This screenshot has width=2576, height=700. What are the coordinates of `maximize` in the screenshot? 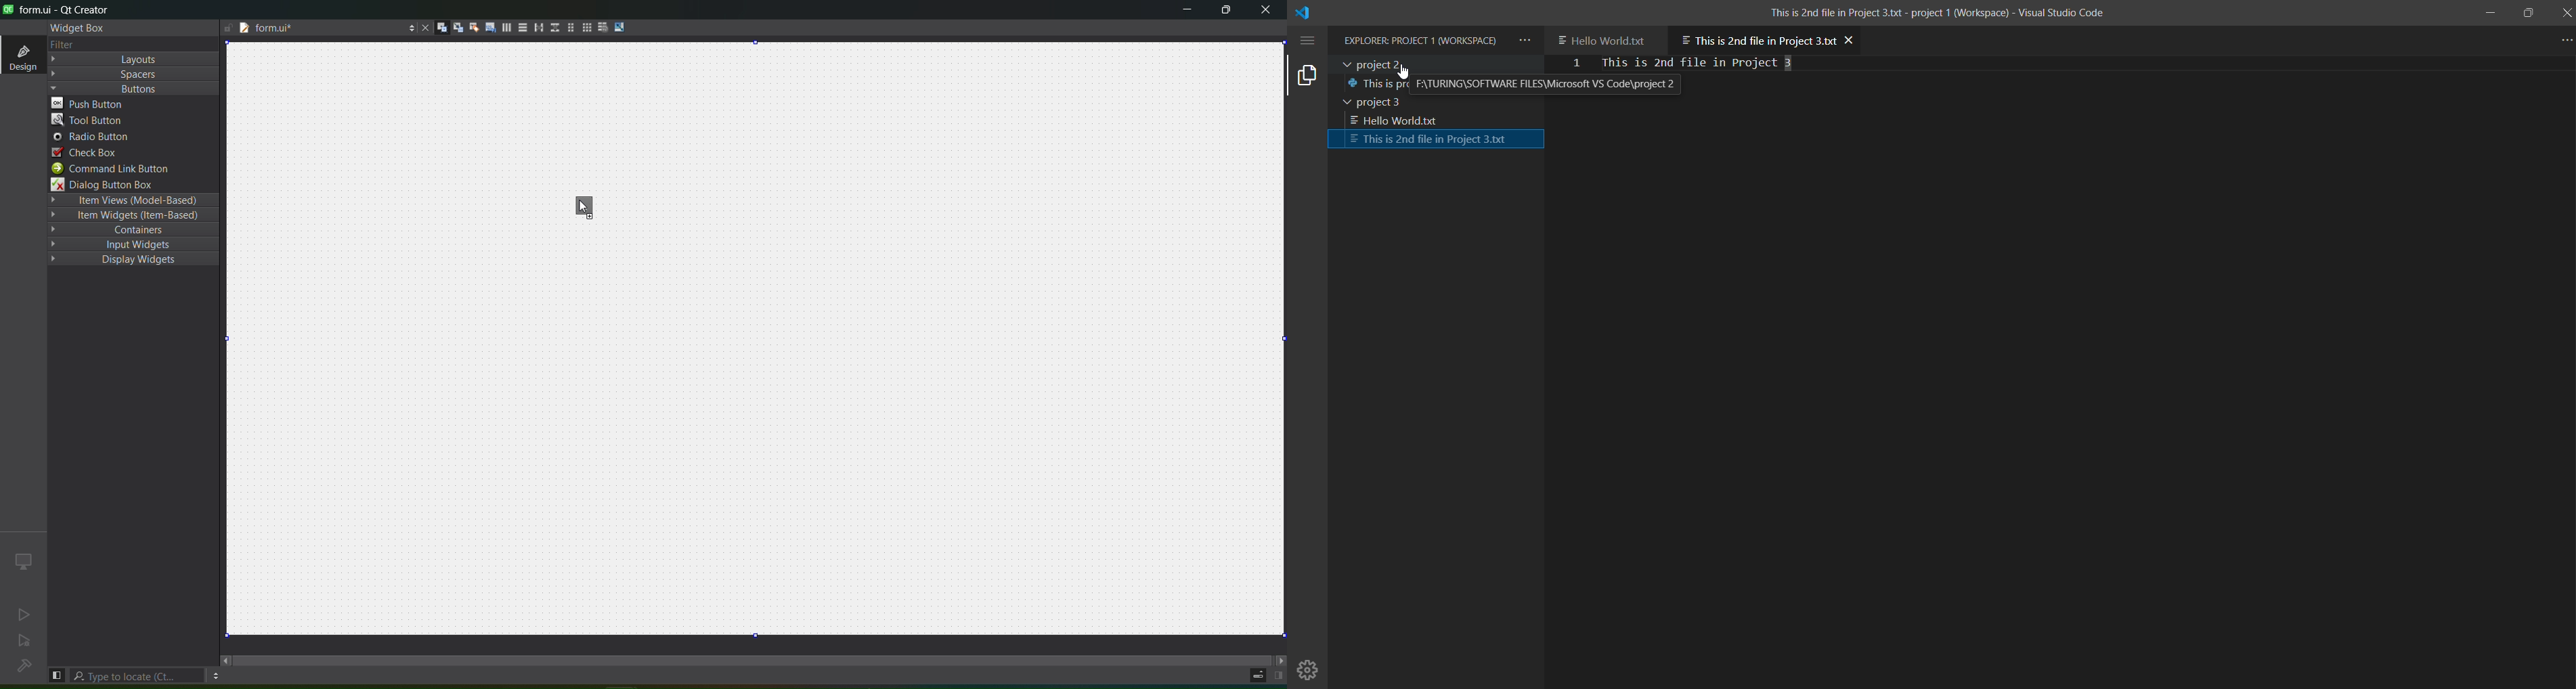 It's located at (1224, 11).